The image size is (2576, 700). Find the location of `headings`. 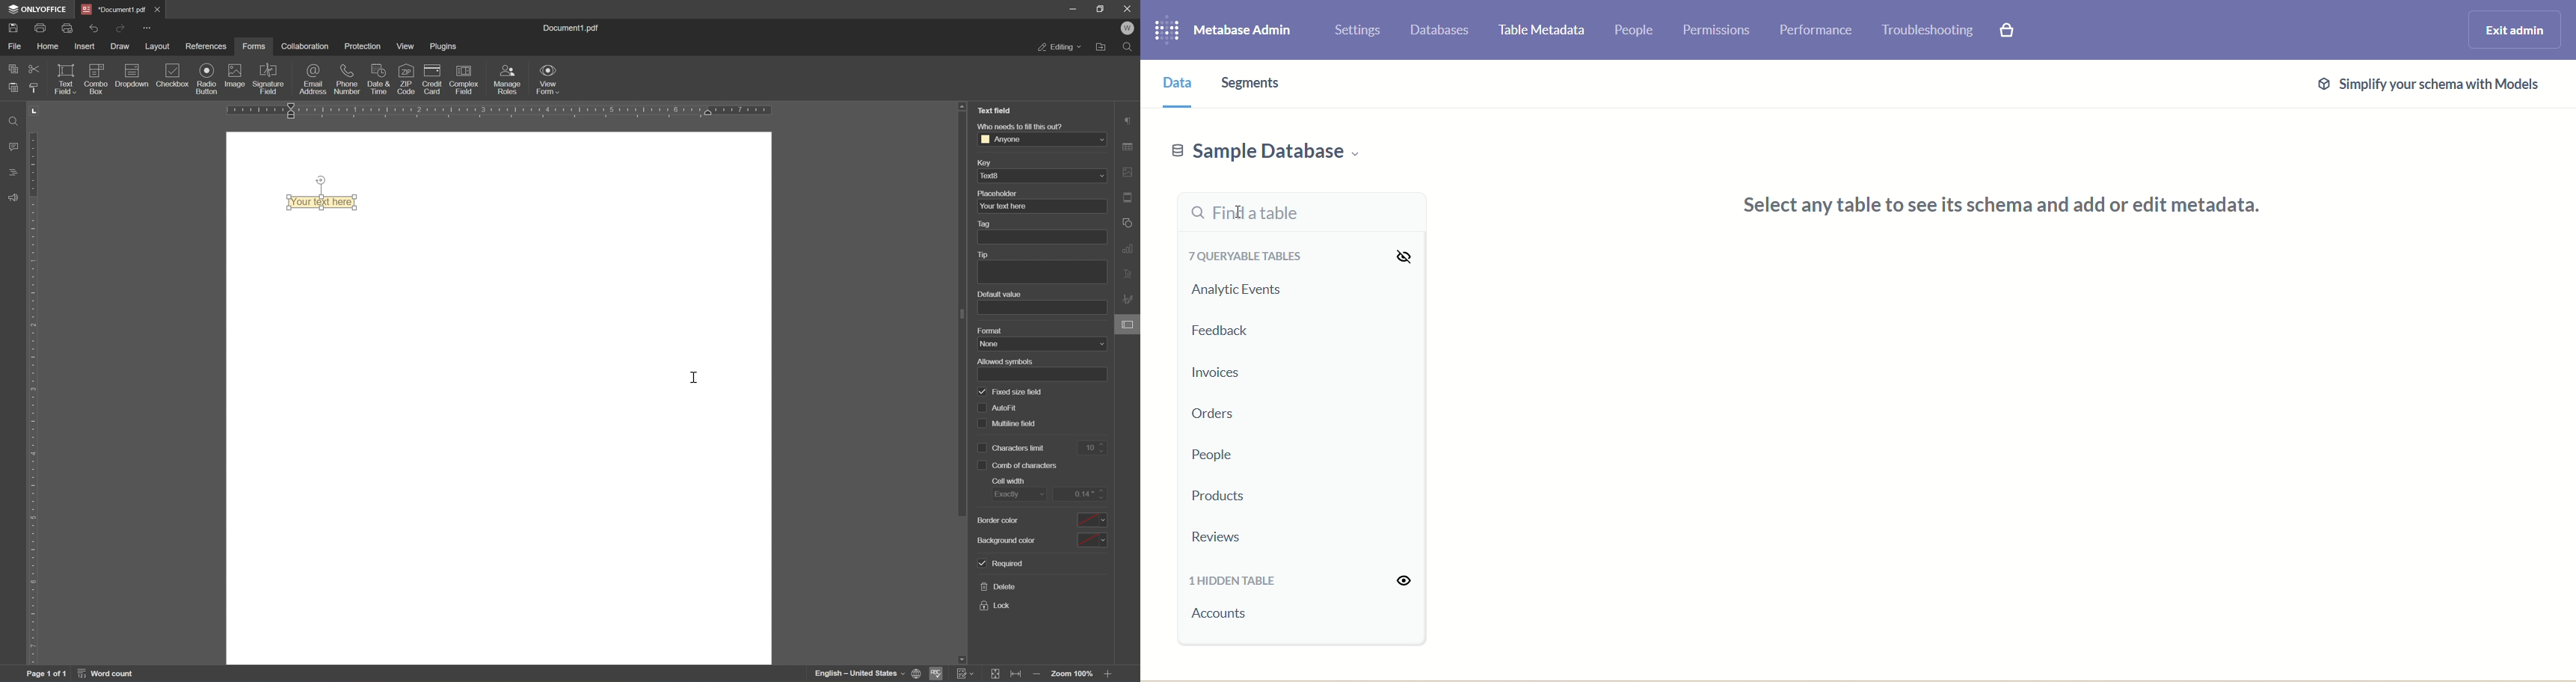

headings is located at coordinates (15, 173).